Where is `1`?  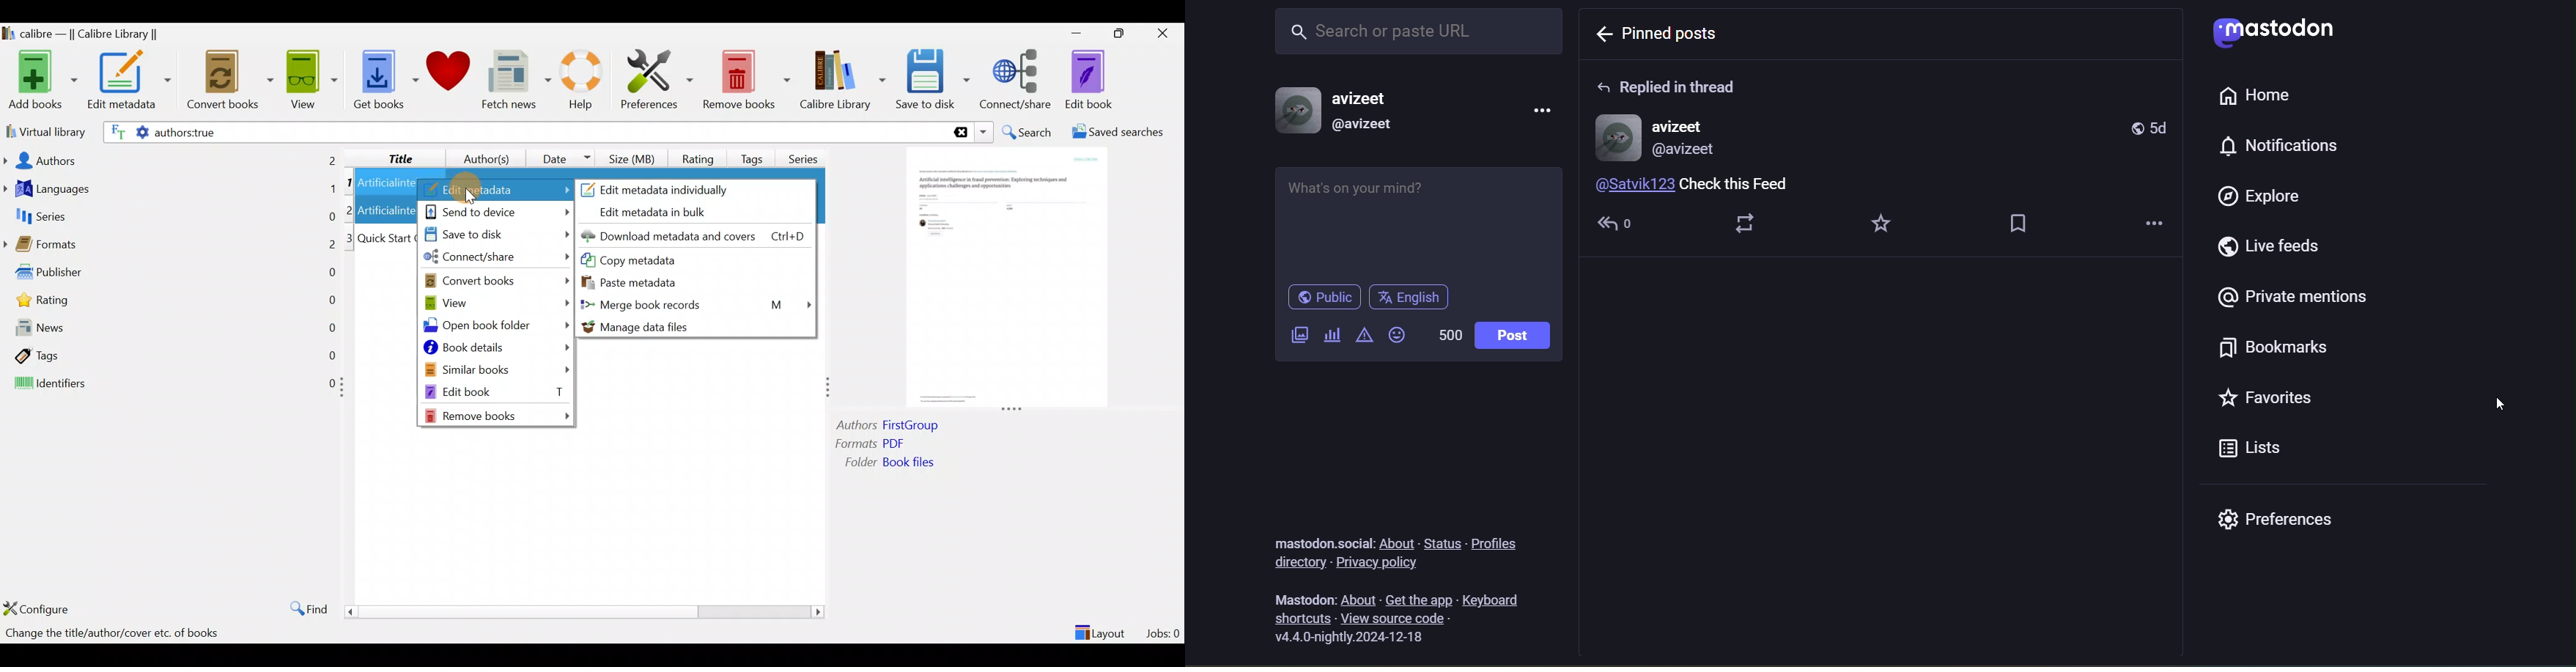 1 is located at coordinates (350, 183).